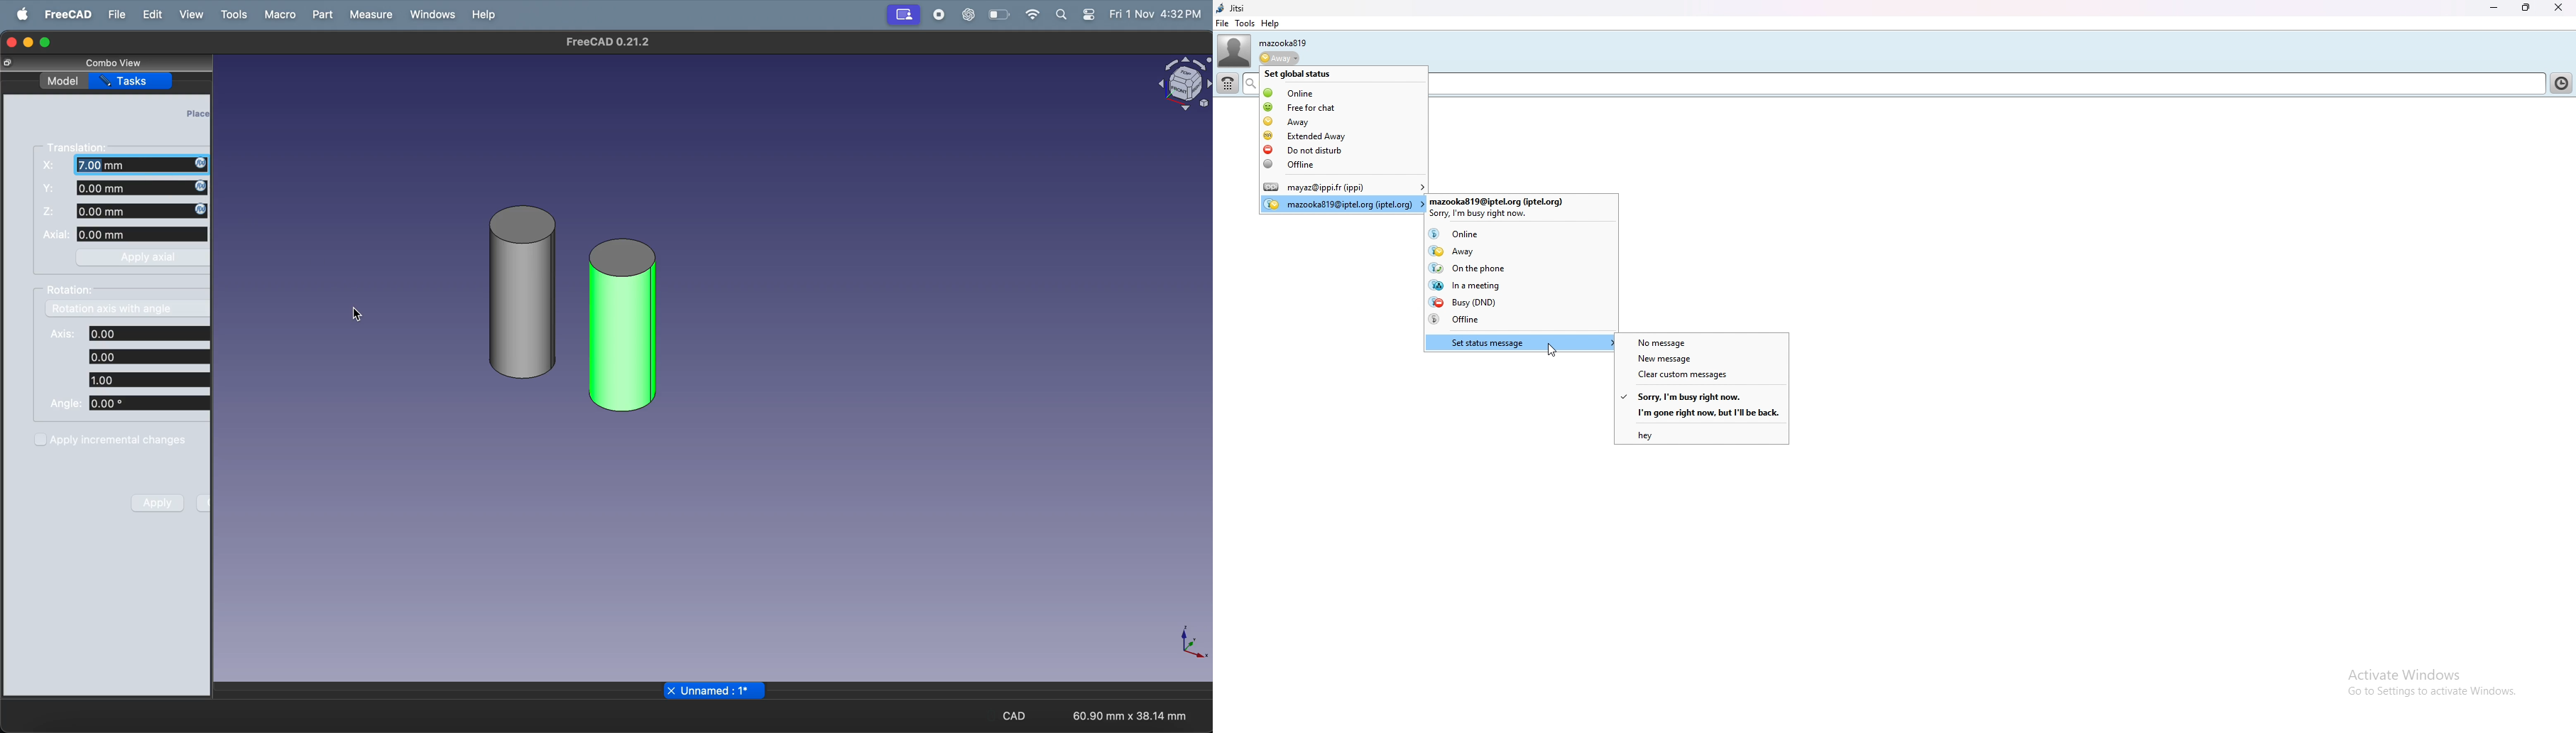 This screenshot has height=756, width=2576. I want to click on user photo, so click(1234, 51).